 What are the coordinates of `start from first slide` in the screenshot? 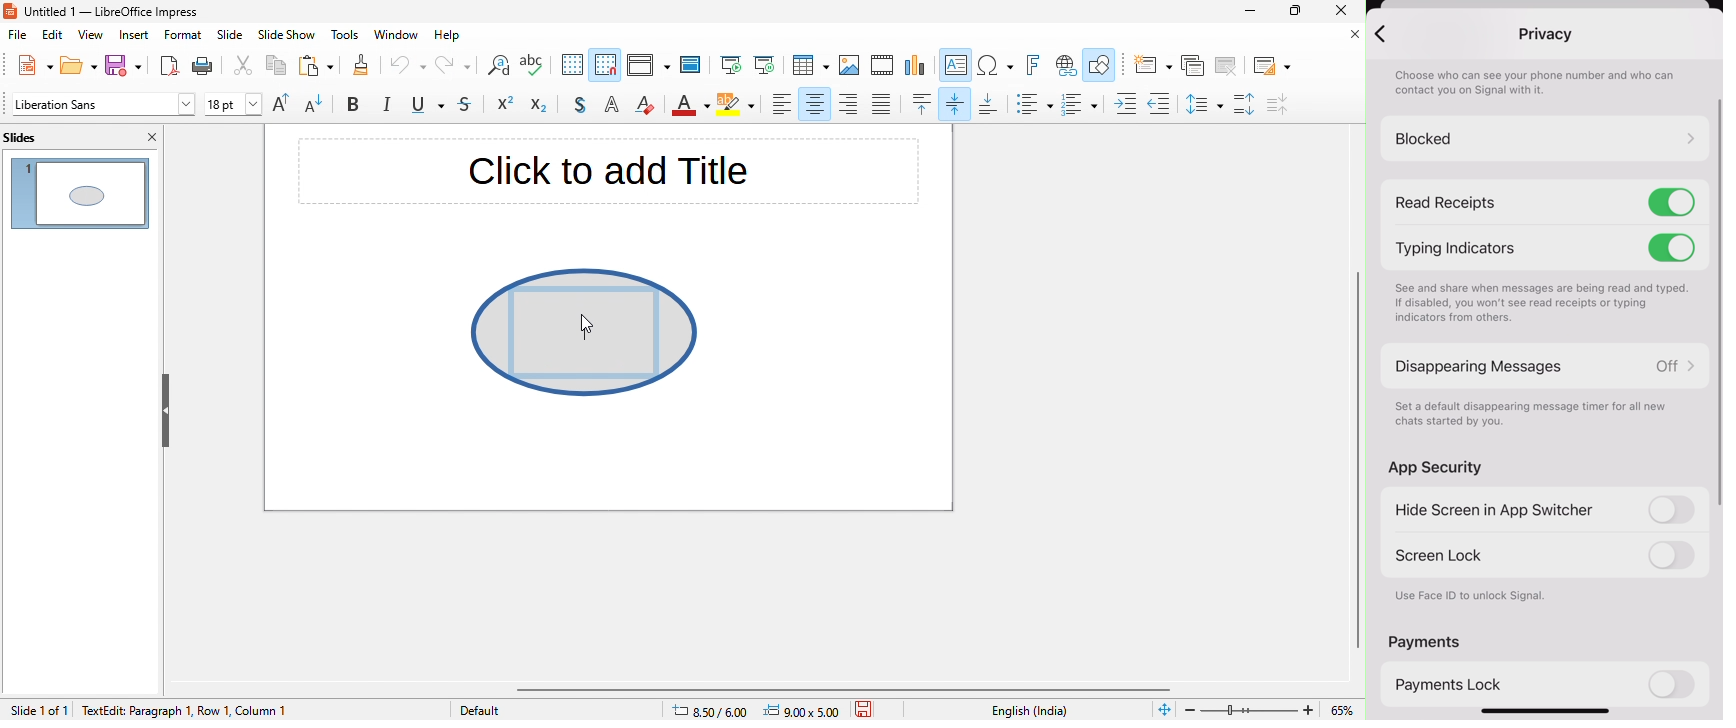 It's located at (730, 66).